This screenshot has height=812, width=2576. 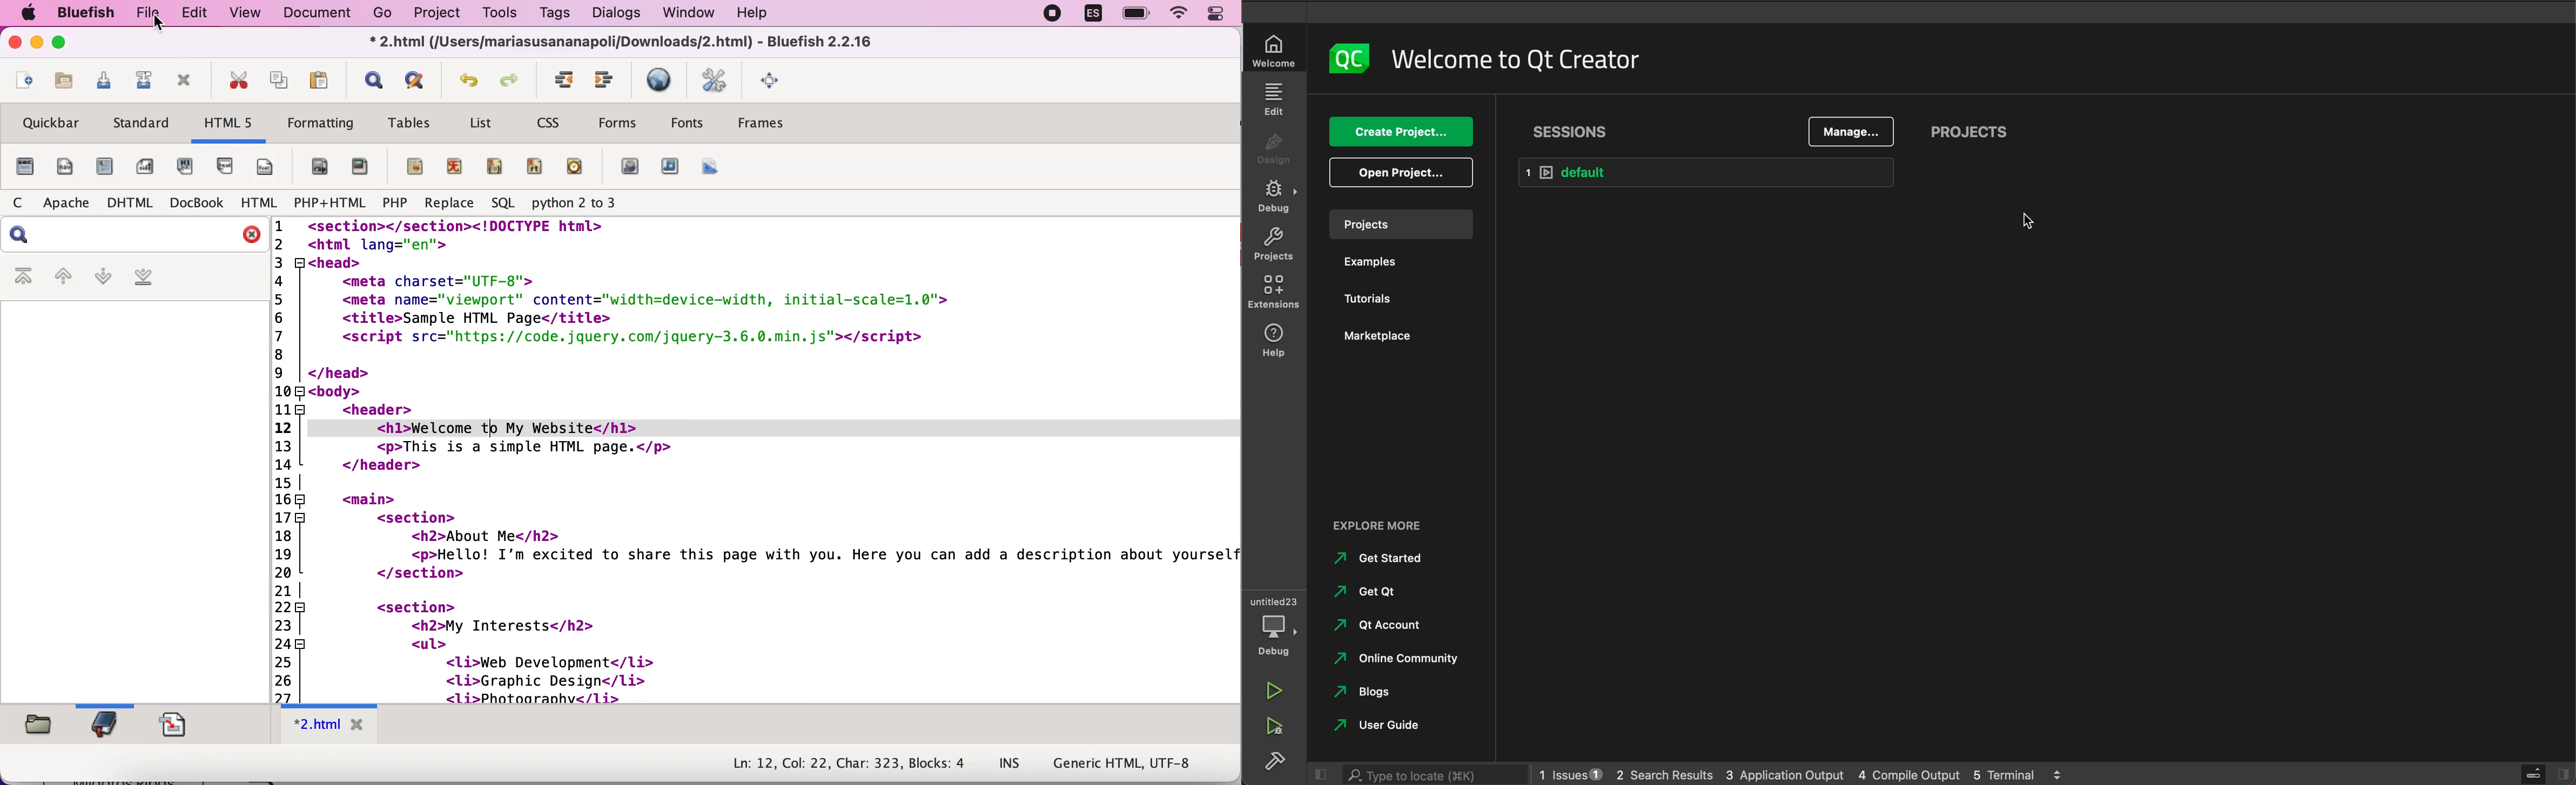 I want to click on document, so click(x=313, y=12).